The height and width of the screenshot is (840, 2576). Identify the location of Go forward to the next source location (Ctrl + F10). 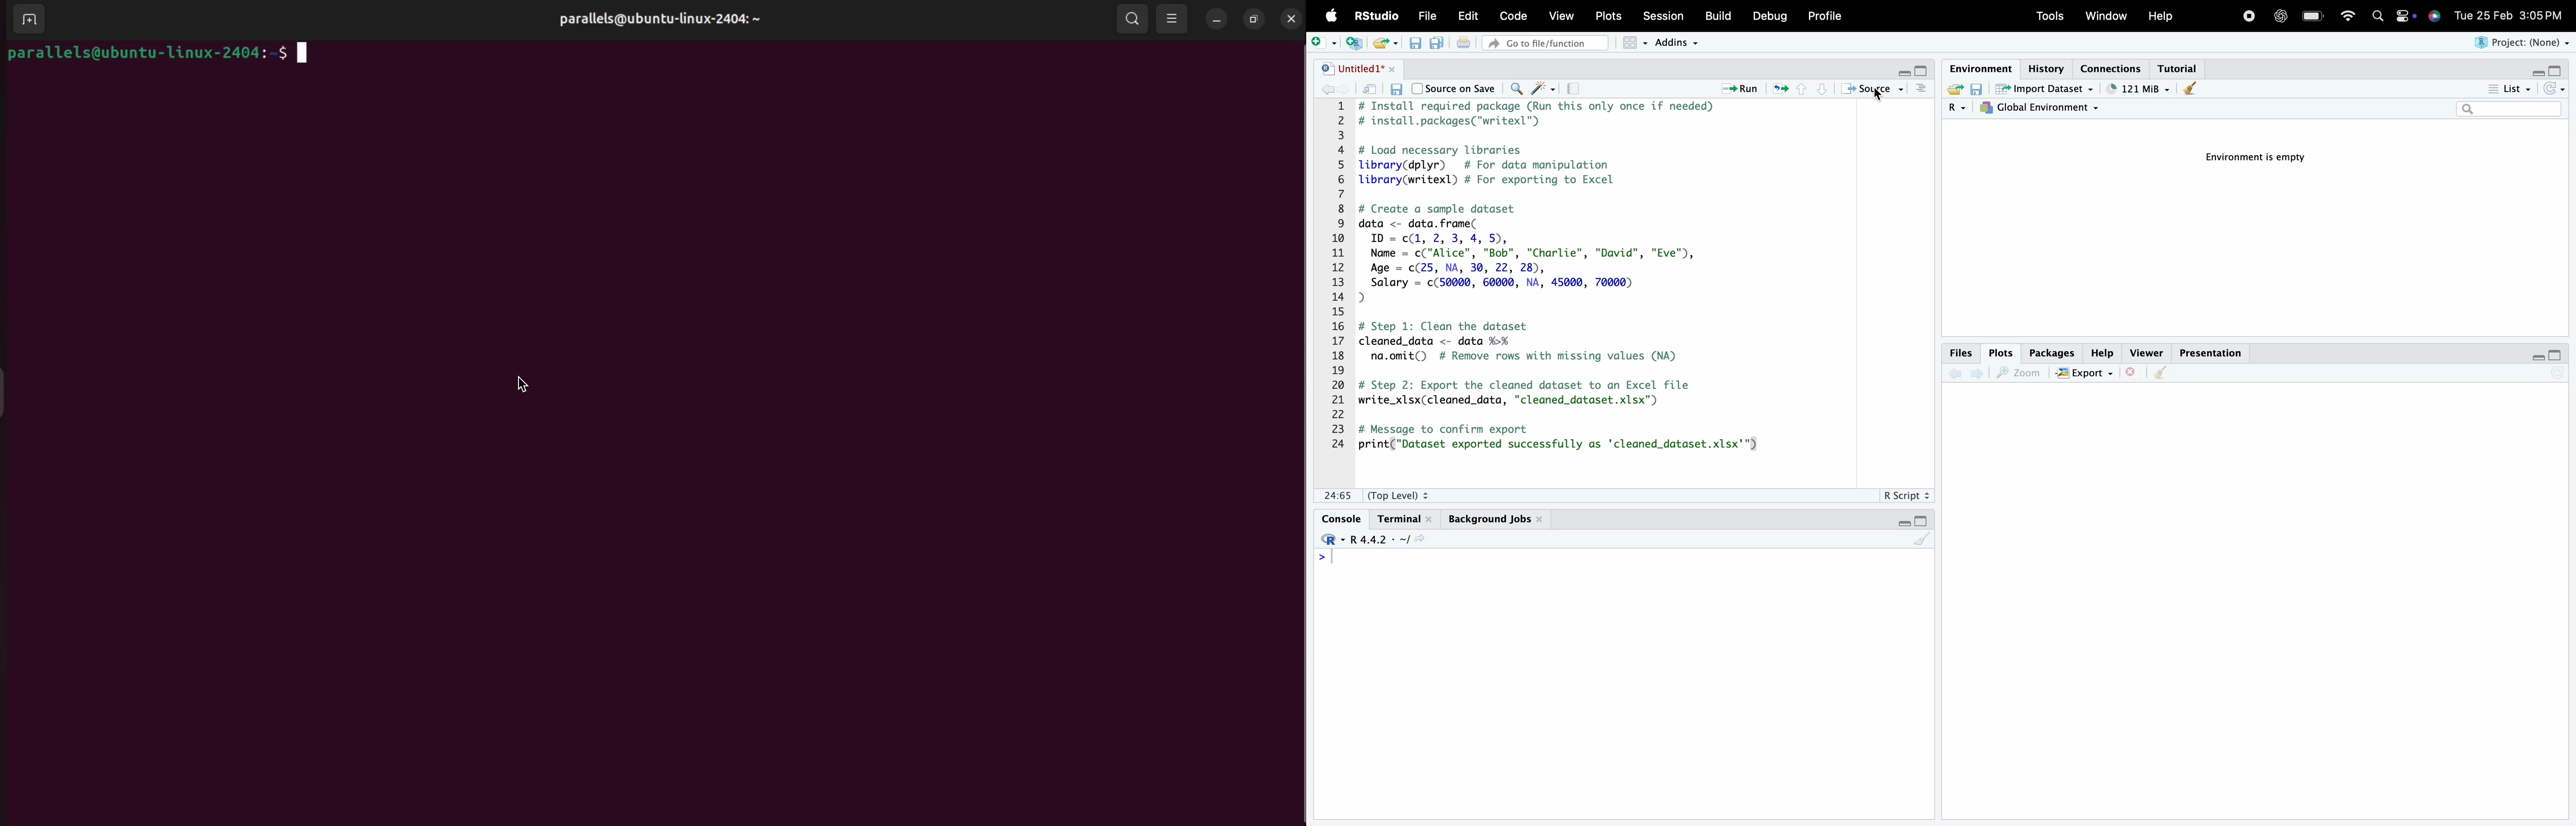
(1346, 89).